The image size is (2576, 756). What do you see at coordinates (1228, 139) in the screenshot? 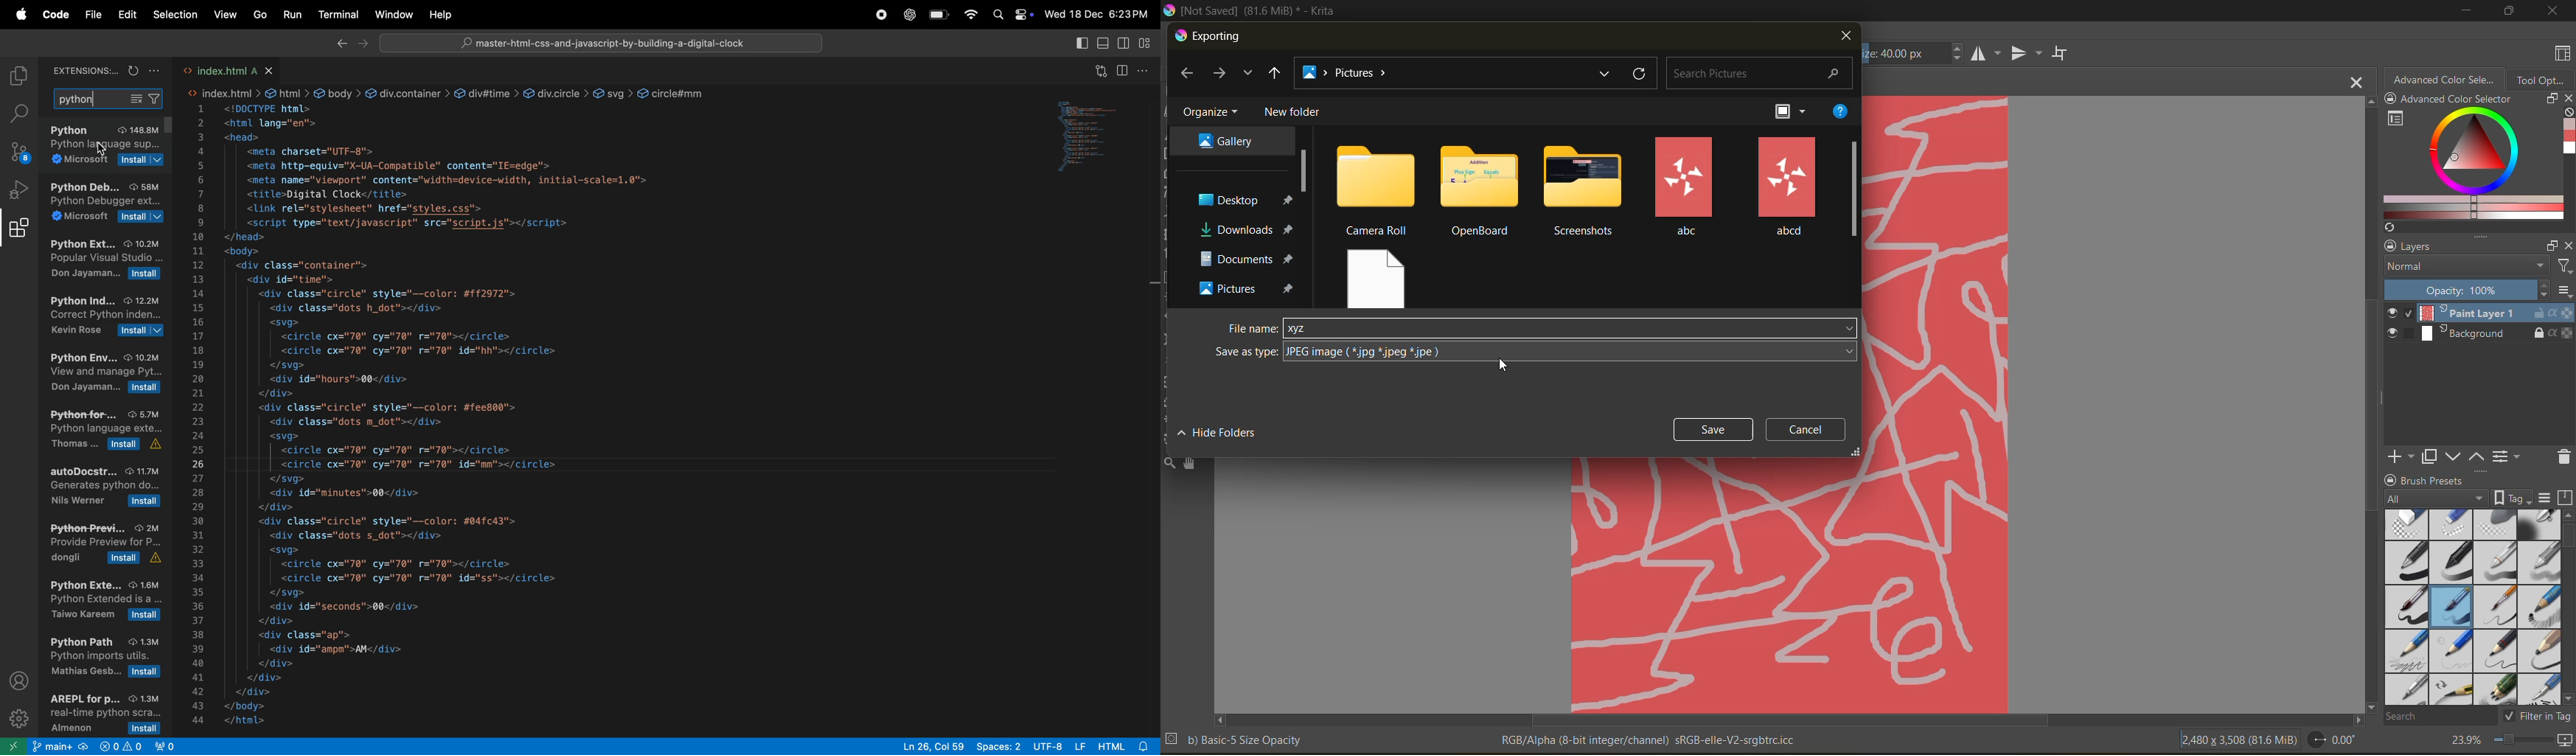
I see `folder destination` at bounding box center [1228, 139].